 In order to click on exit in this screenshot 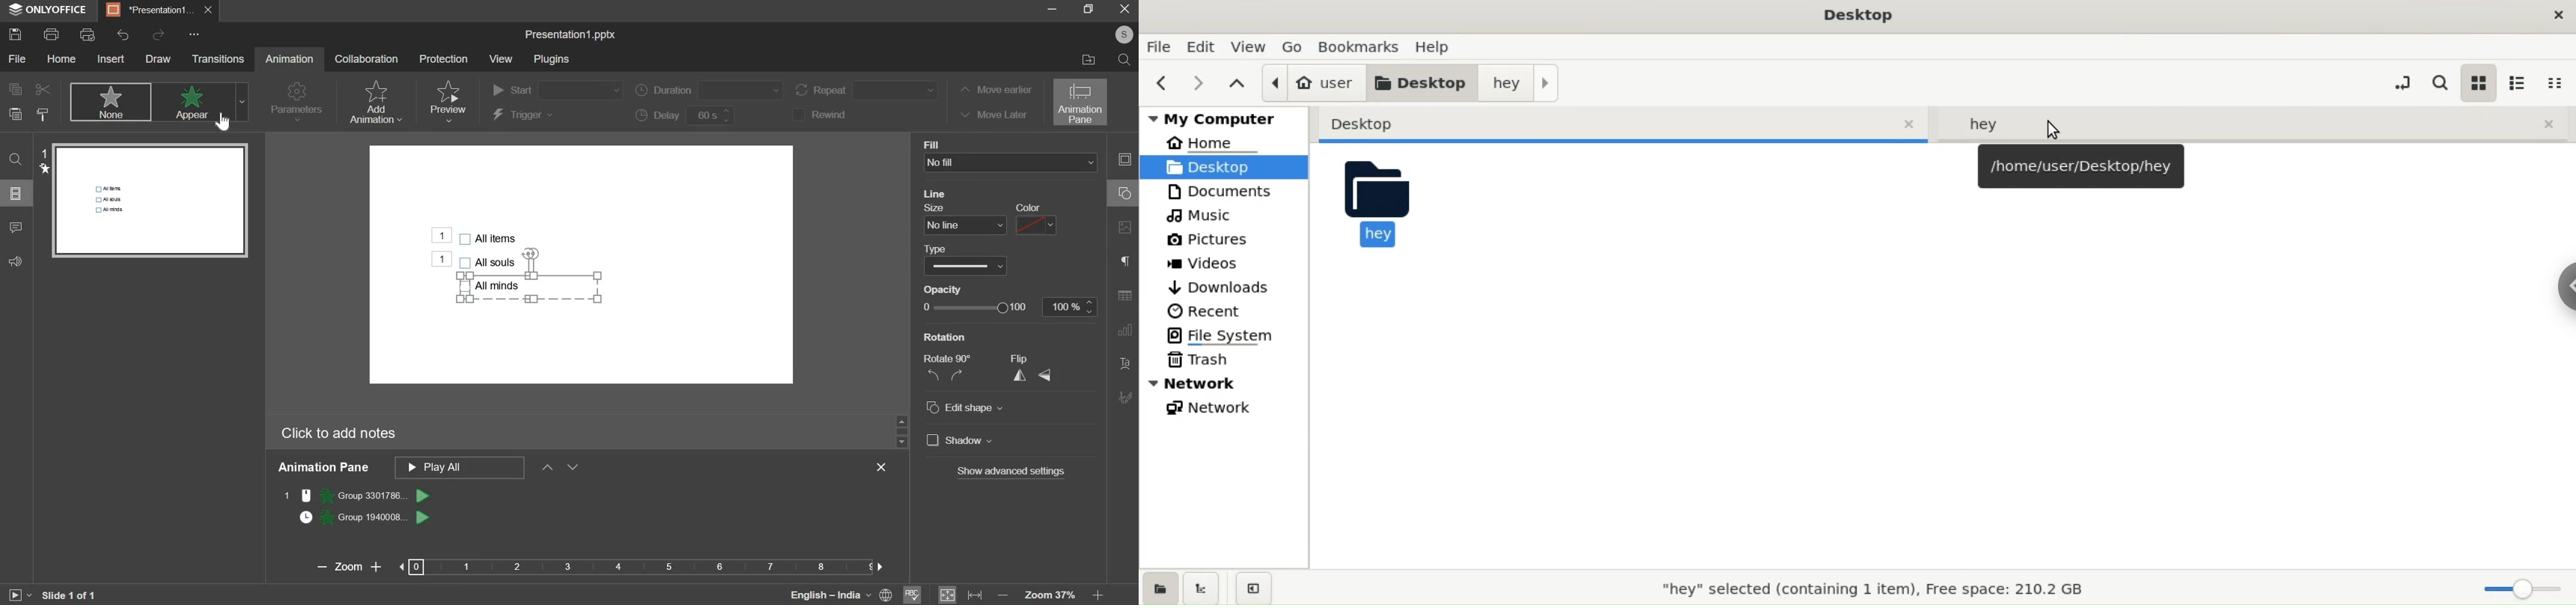, I will do `click(1120, 11)`.